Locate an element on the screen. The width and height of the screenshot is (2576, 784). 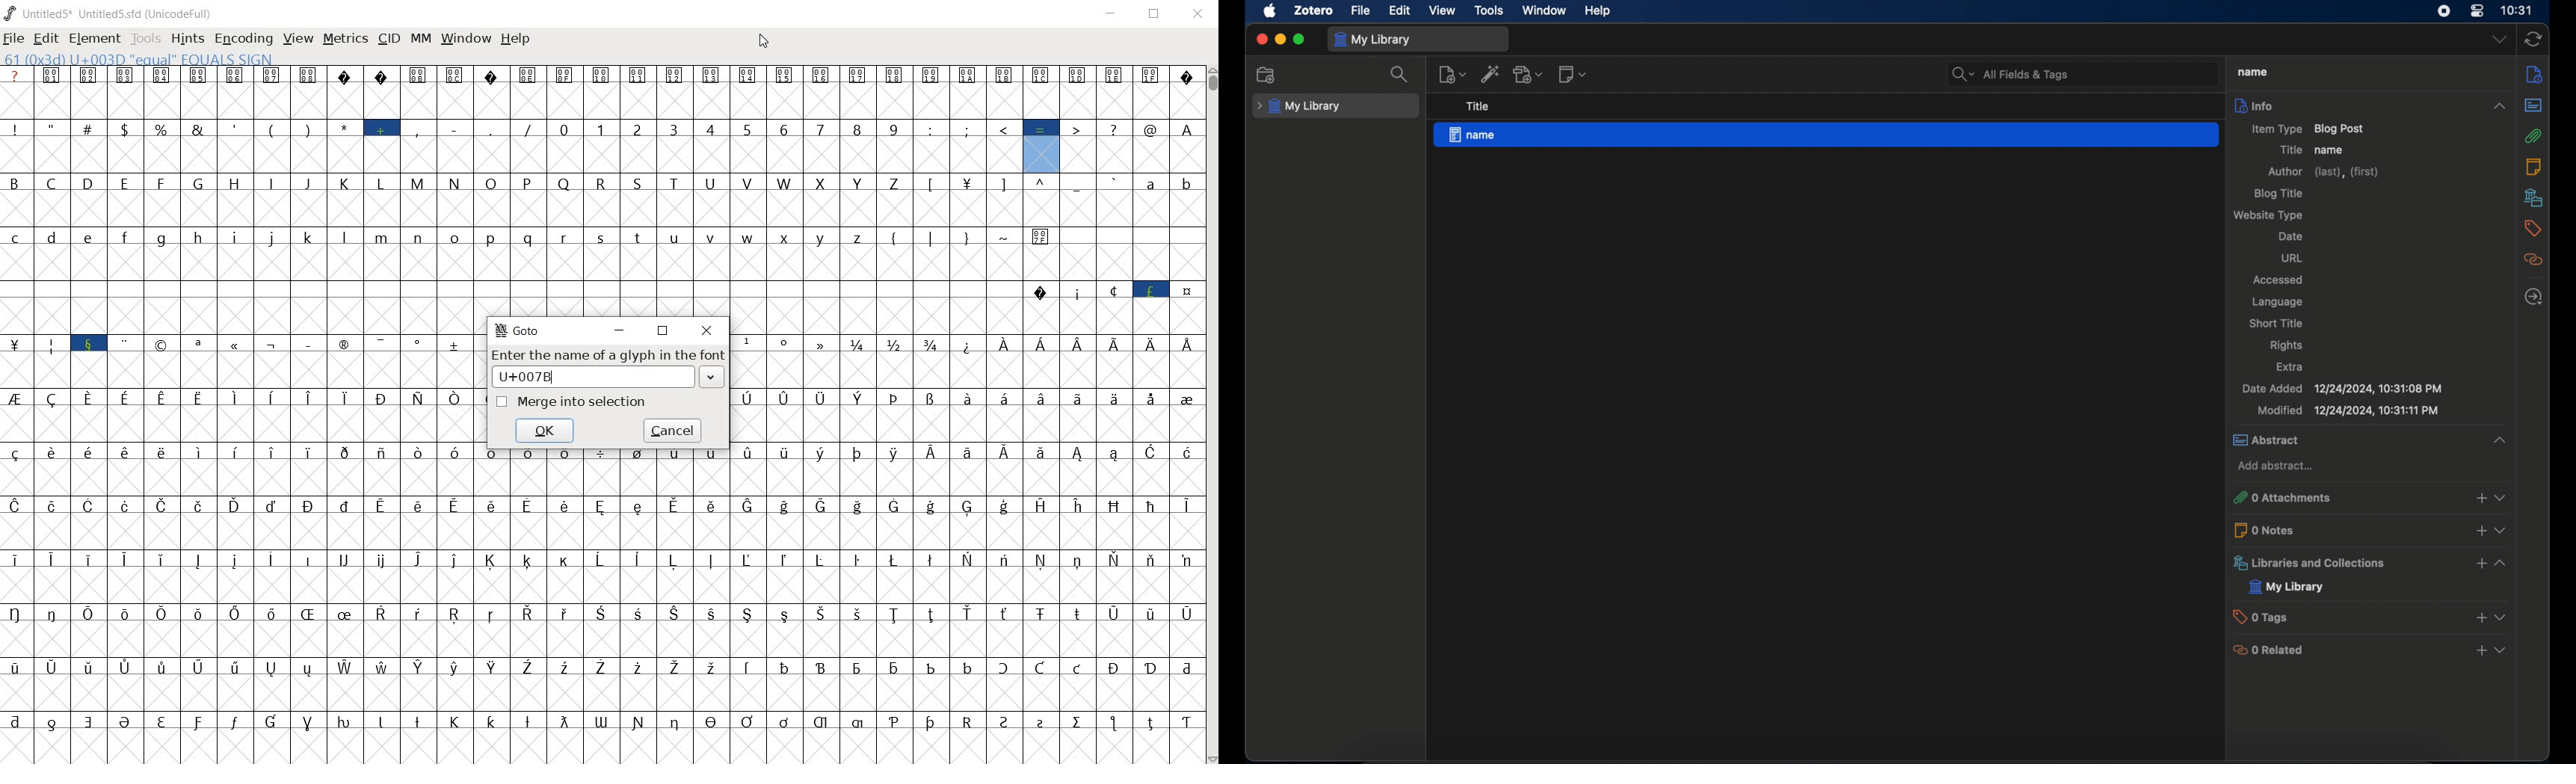
new notes is located at coordinates (1572, 74).